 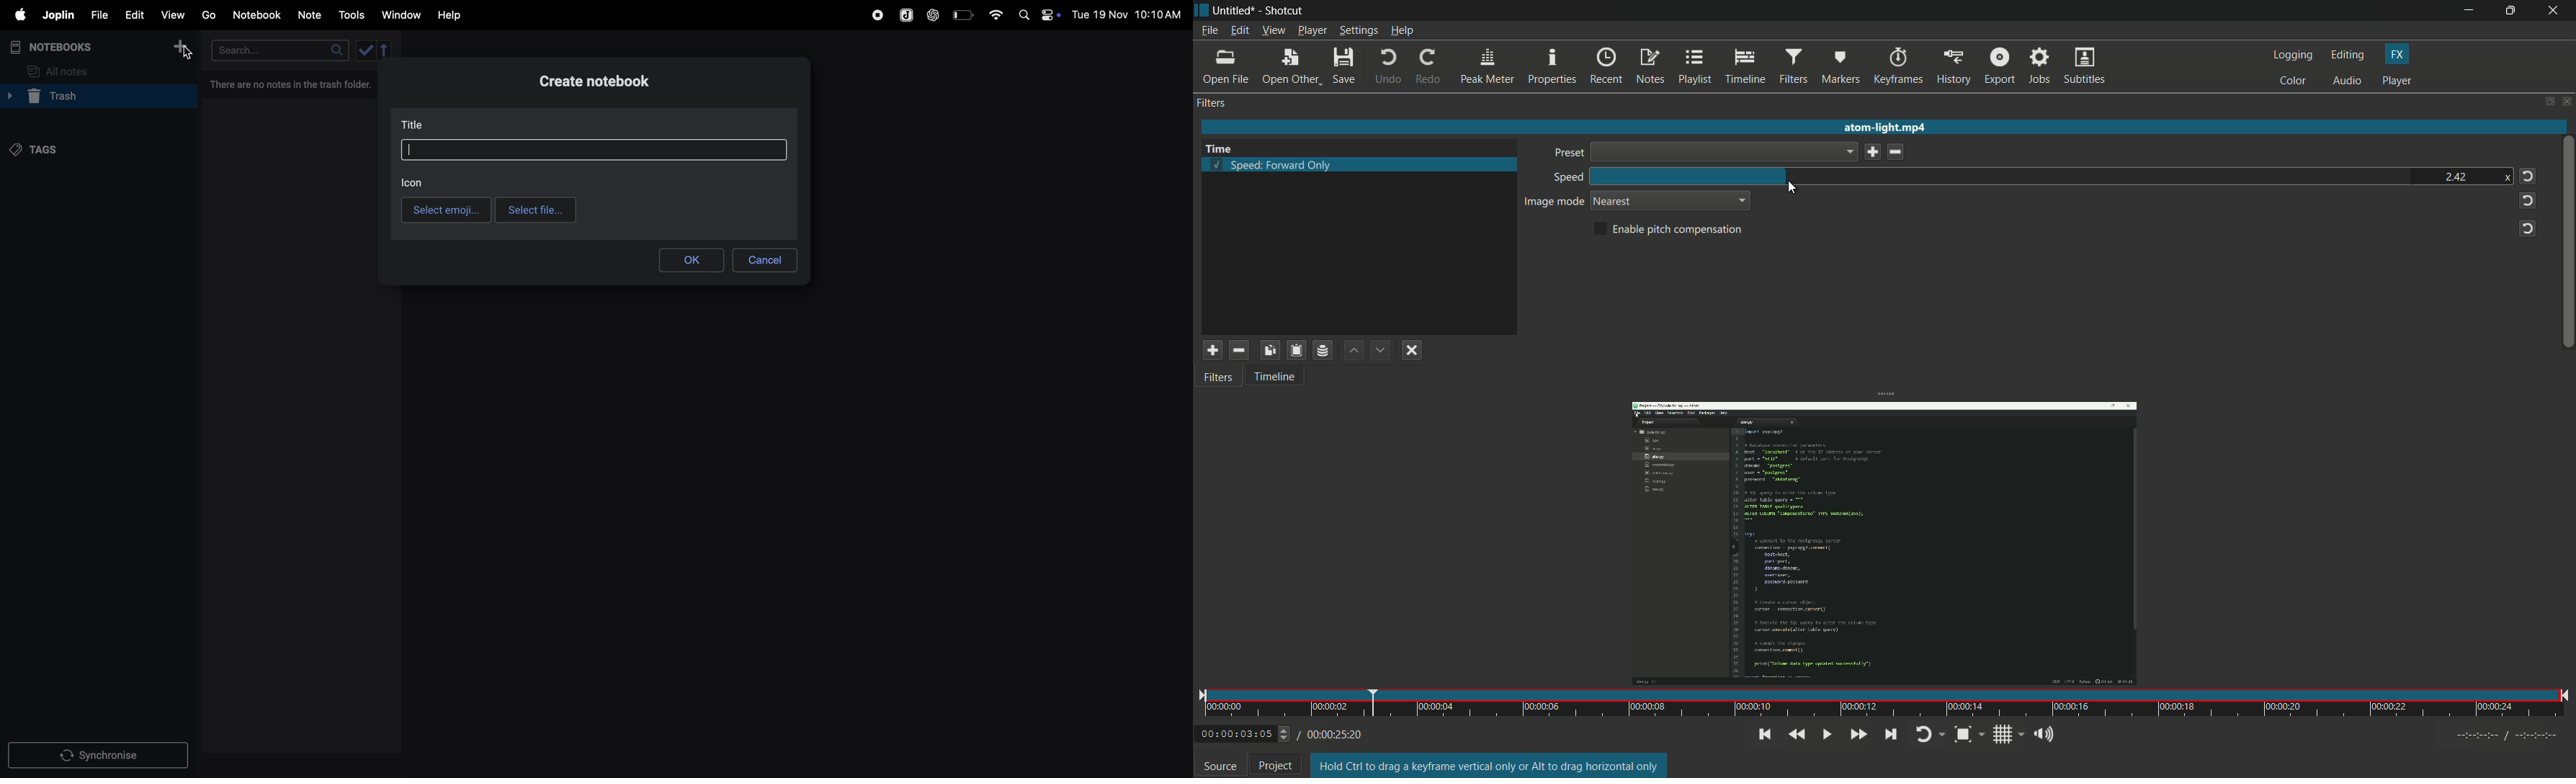 I want to click on show volume  control, so click(x=2043, y=735).